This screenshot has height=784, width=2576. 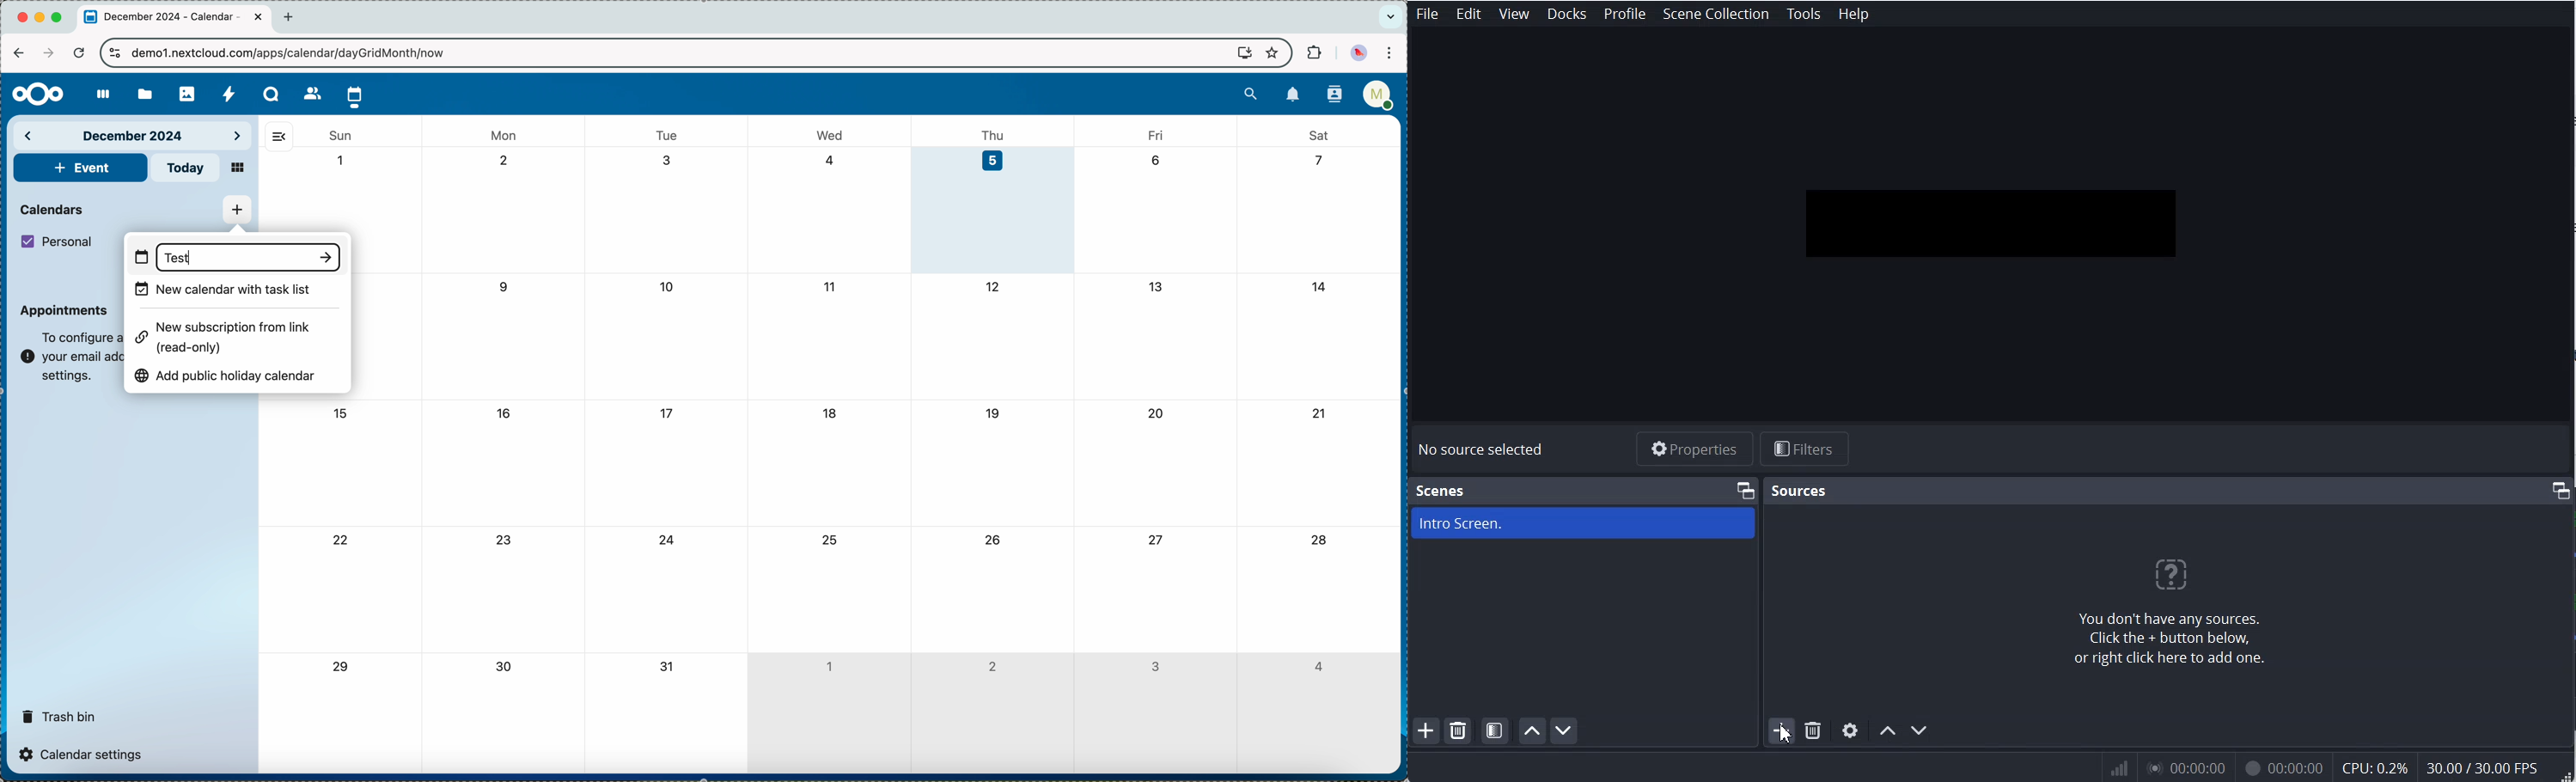 What do you see at coordinates (994, 211) in the screenshot?
I see `day 5 selected` at bounding box center [994, 211].